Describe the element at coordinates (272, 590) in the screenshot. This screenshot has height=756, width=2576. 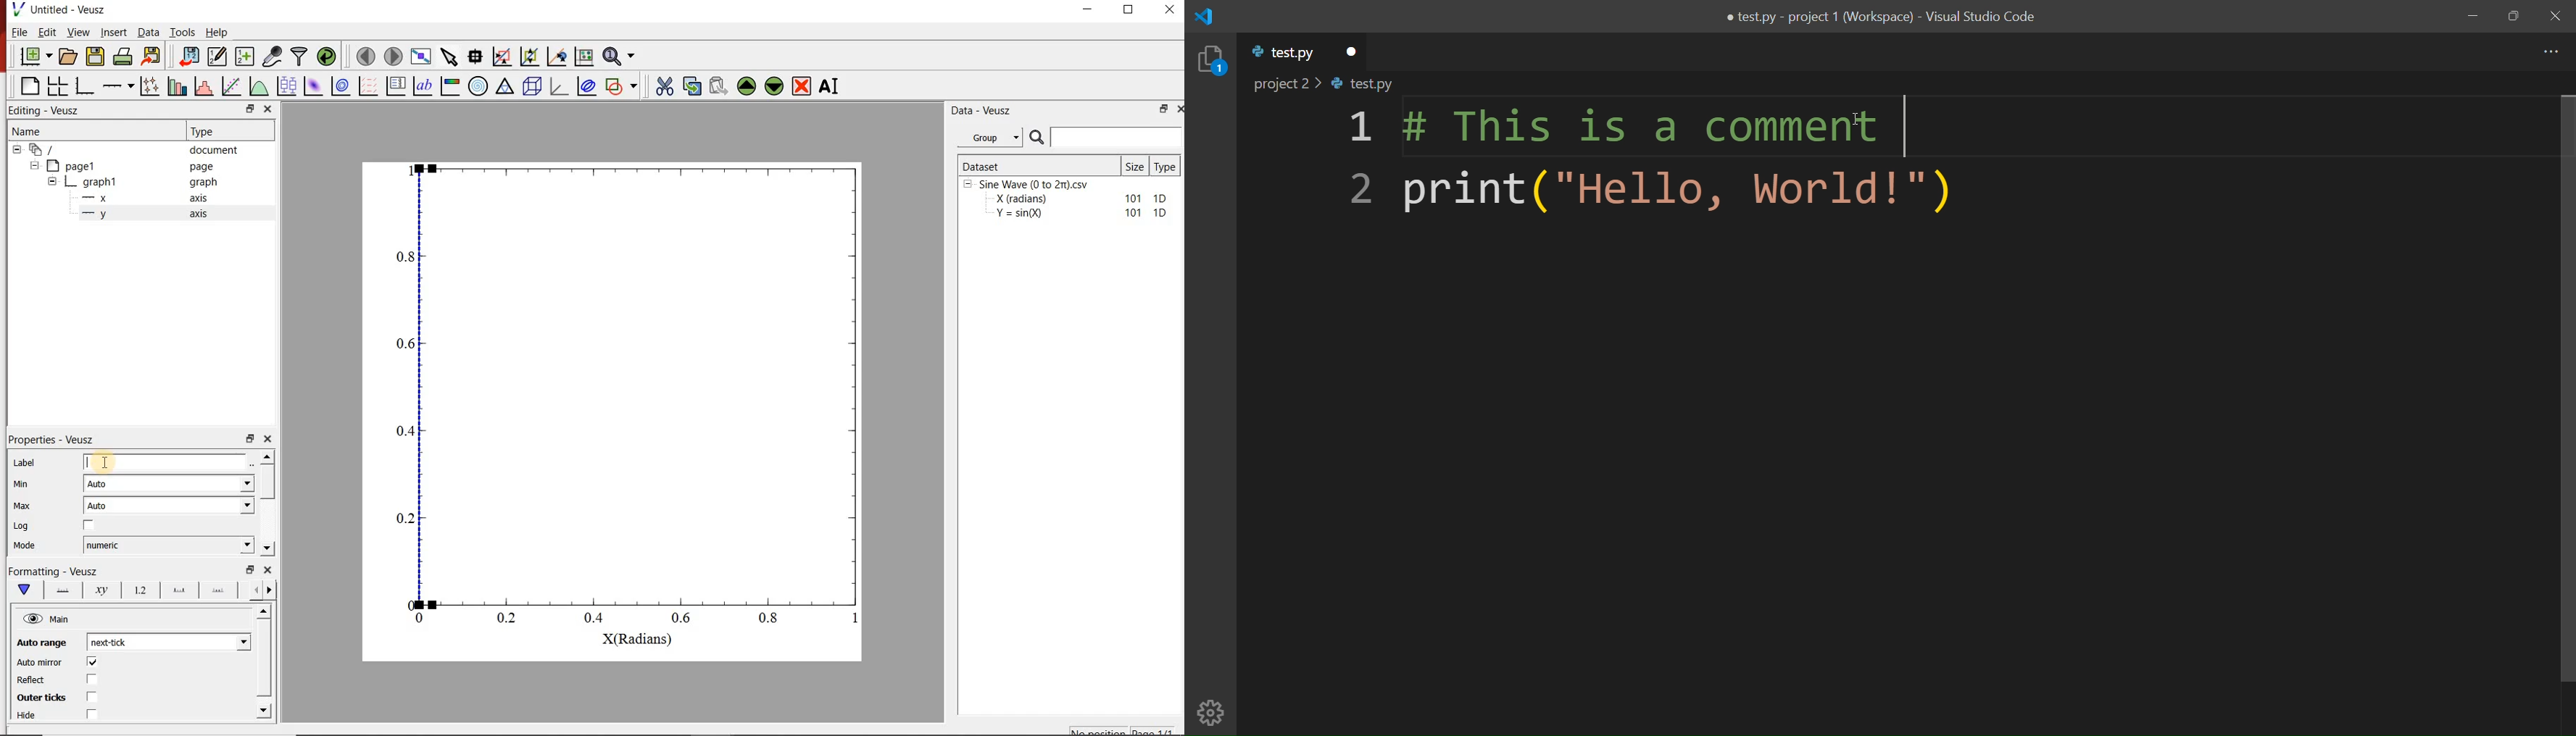
I see `Move right` at that location.